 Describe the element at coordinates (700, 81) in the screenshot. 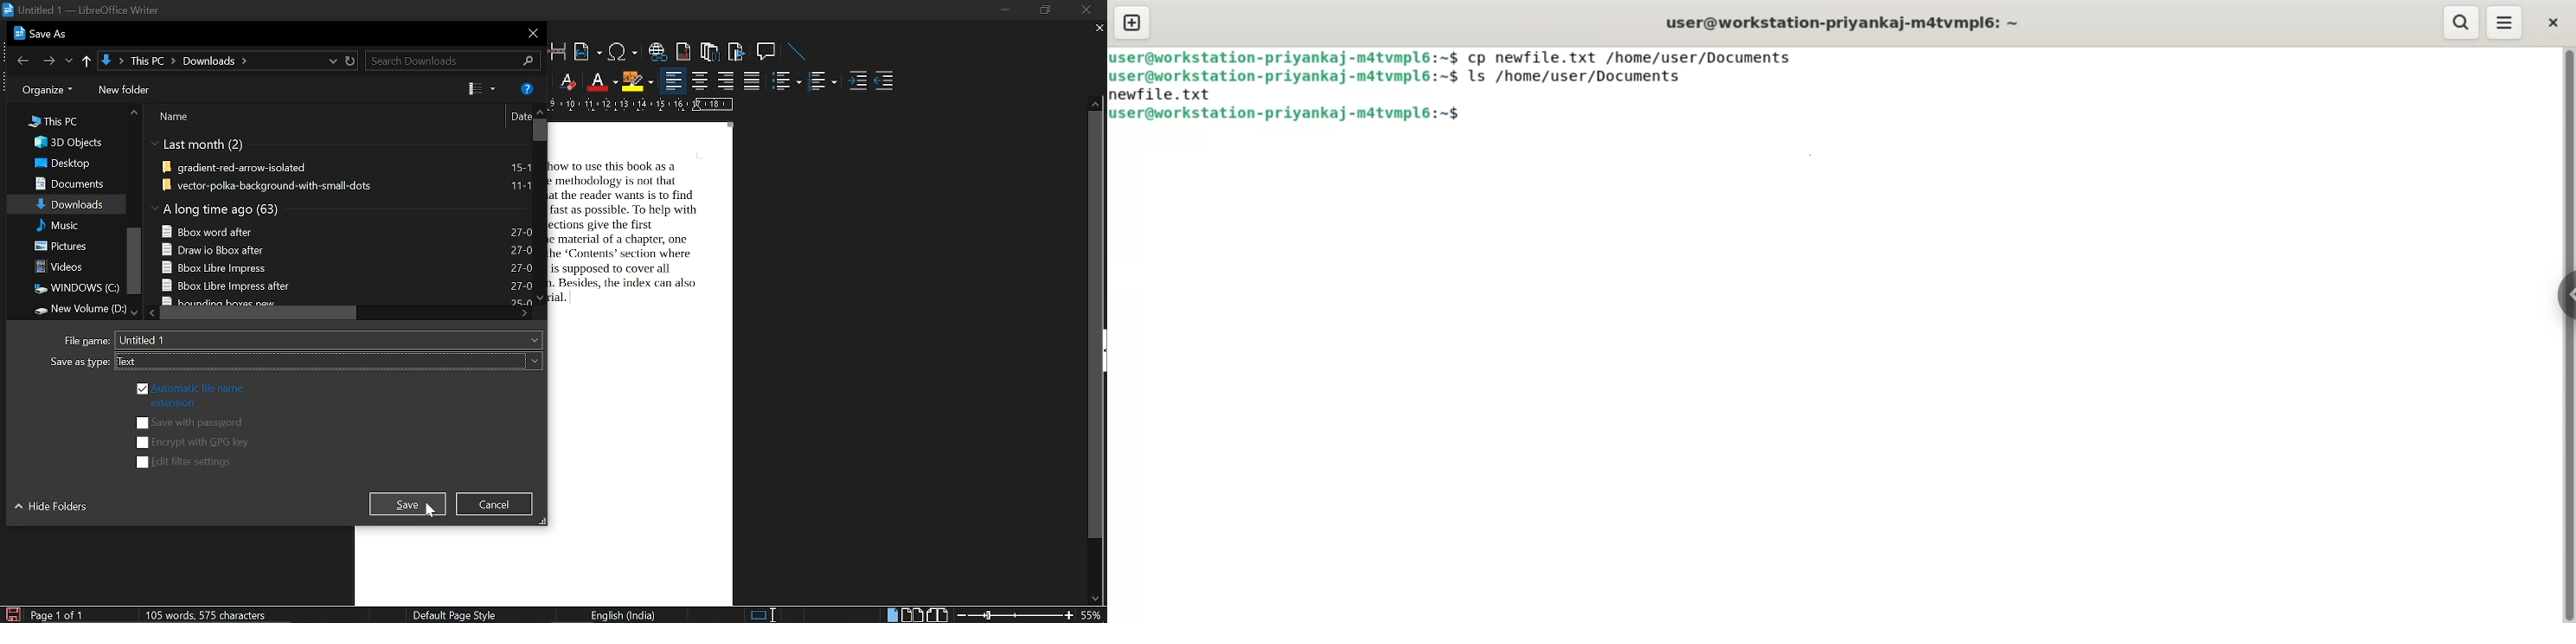

I see `align center` at that location.